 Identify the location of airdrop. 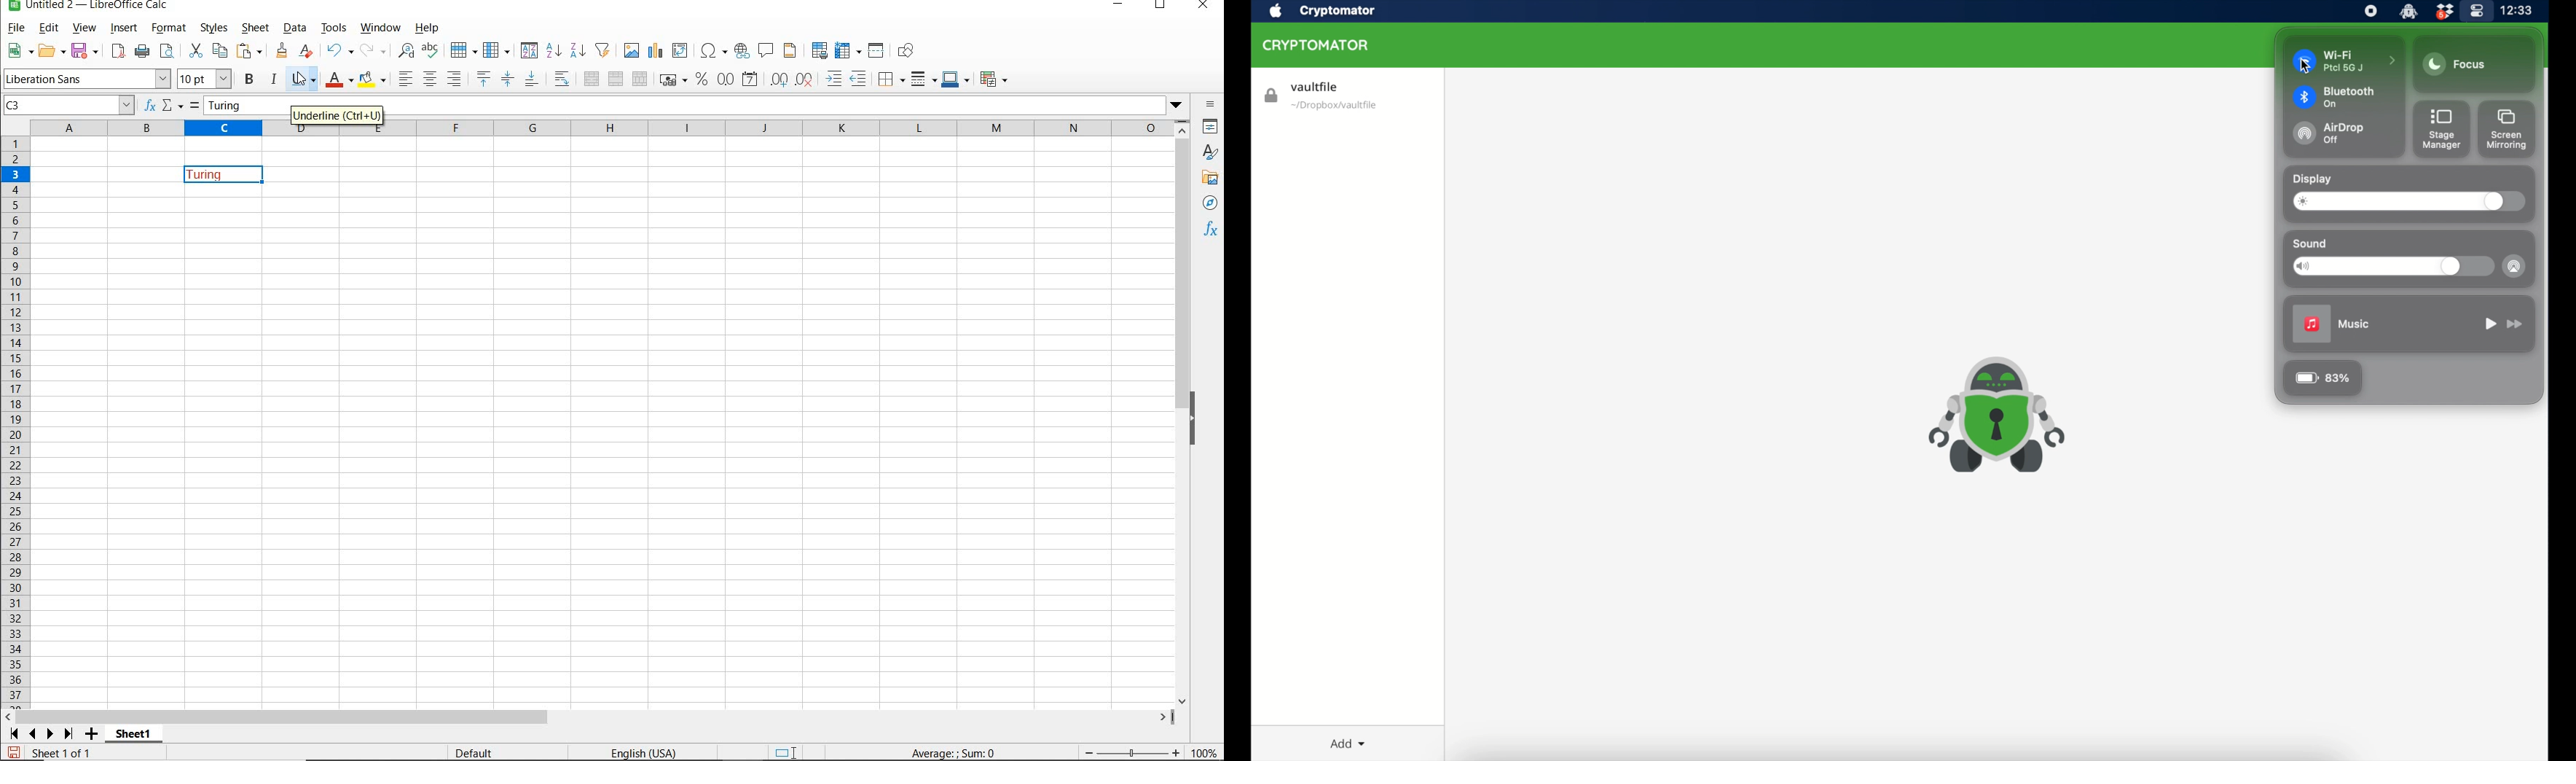
(2328, 134).